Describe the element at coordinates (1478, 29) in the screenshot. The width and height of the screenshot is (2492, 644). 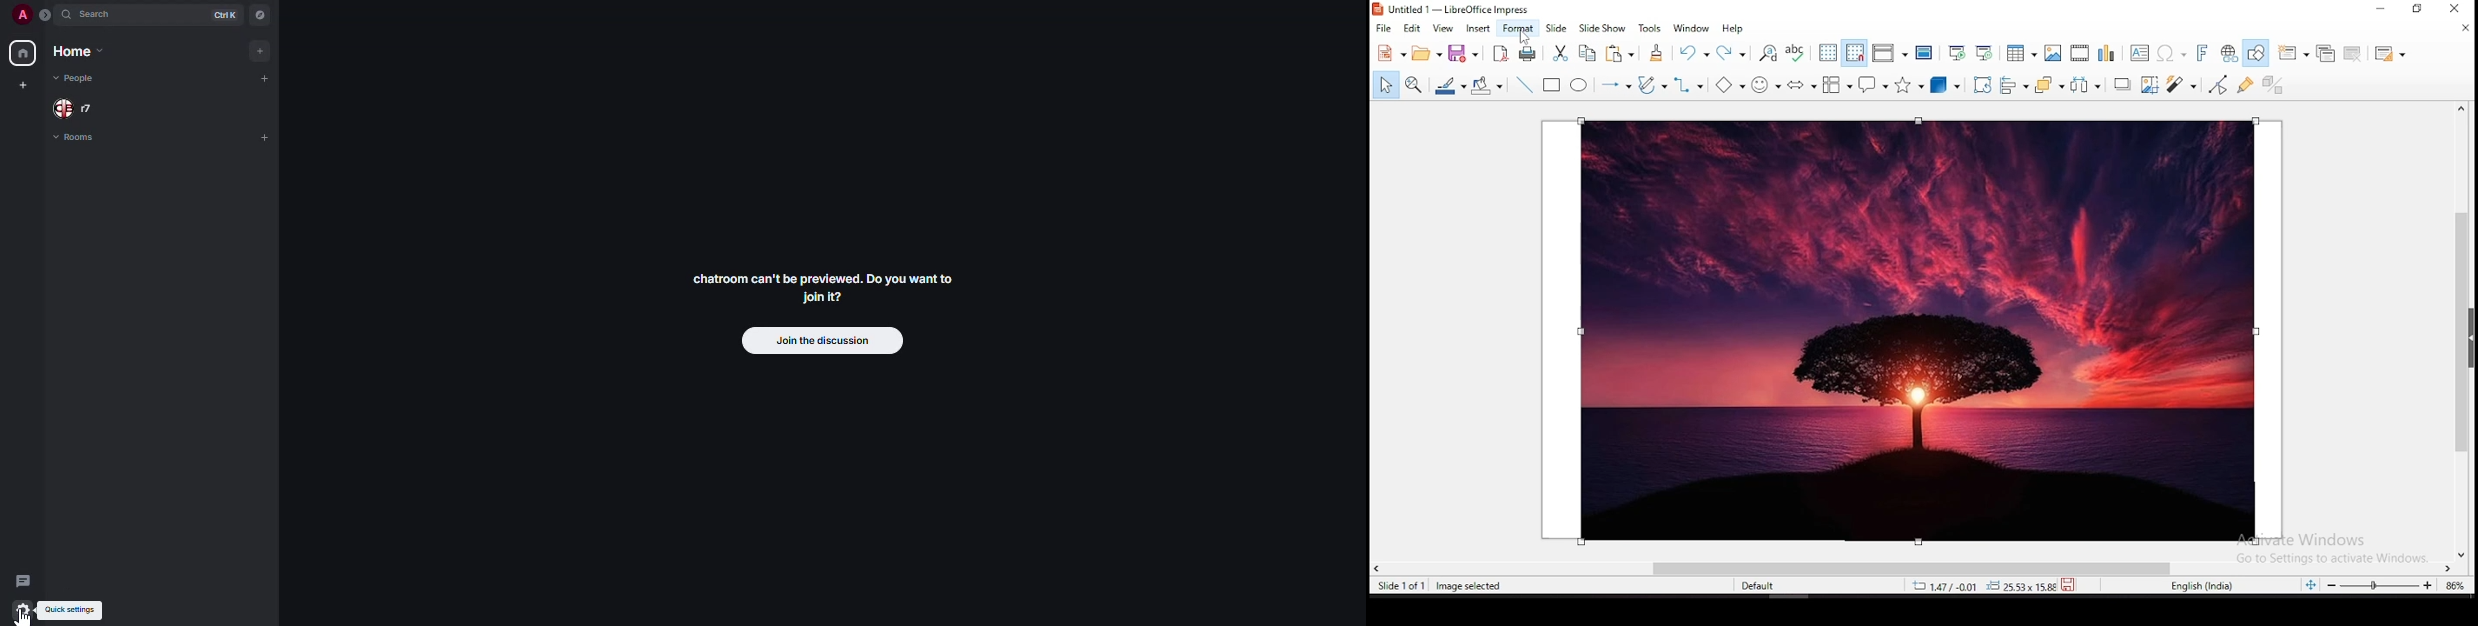
I see `insert` at that location.